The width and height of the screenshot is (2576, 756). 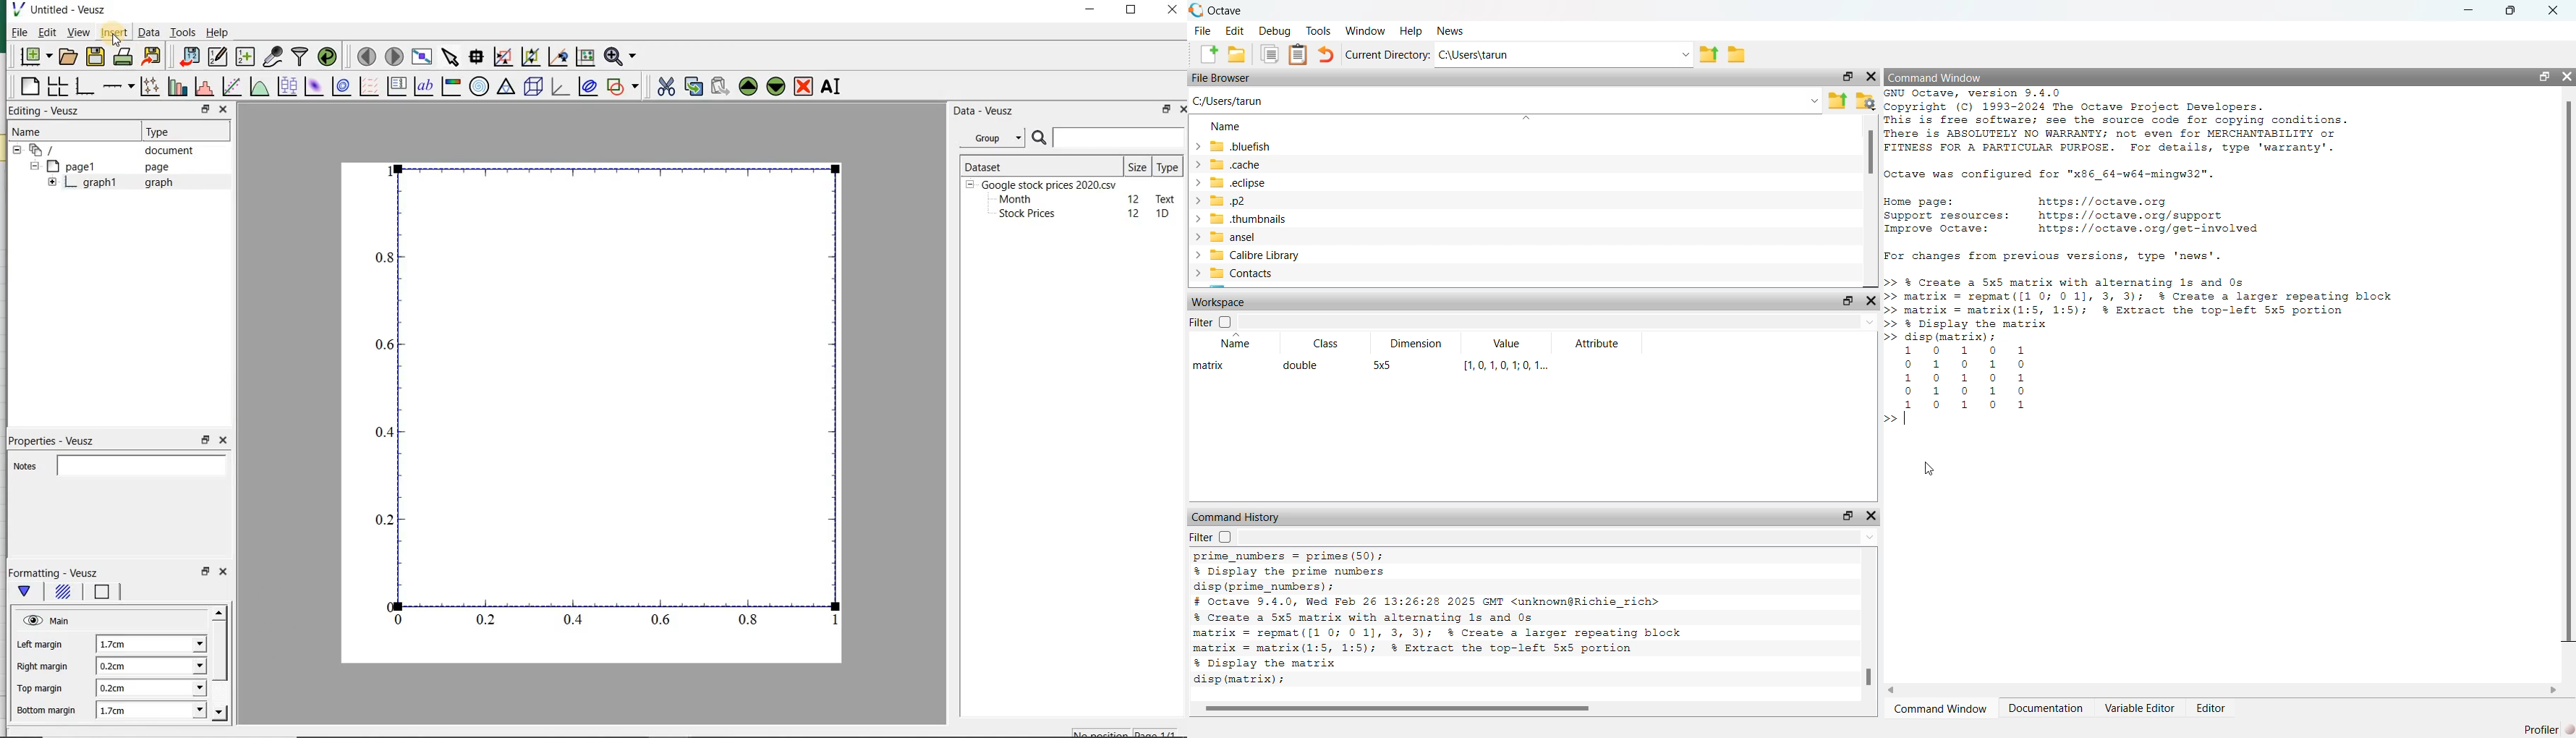 What do you see at coordinates (1237, 54) in the screenshot?
I see `add folder` at bounding box center [1237, 54].